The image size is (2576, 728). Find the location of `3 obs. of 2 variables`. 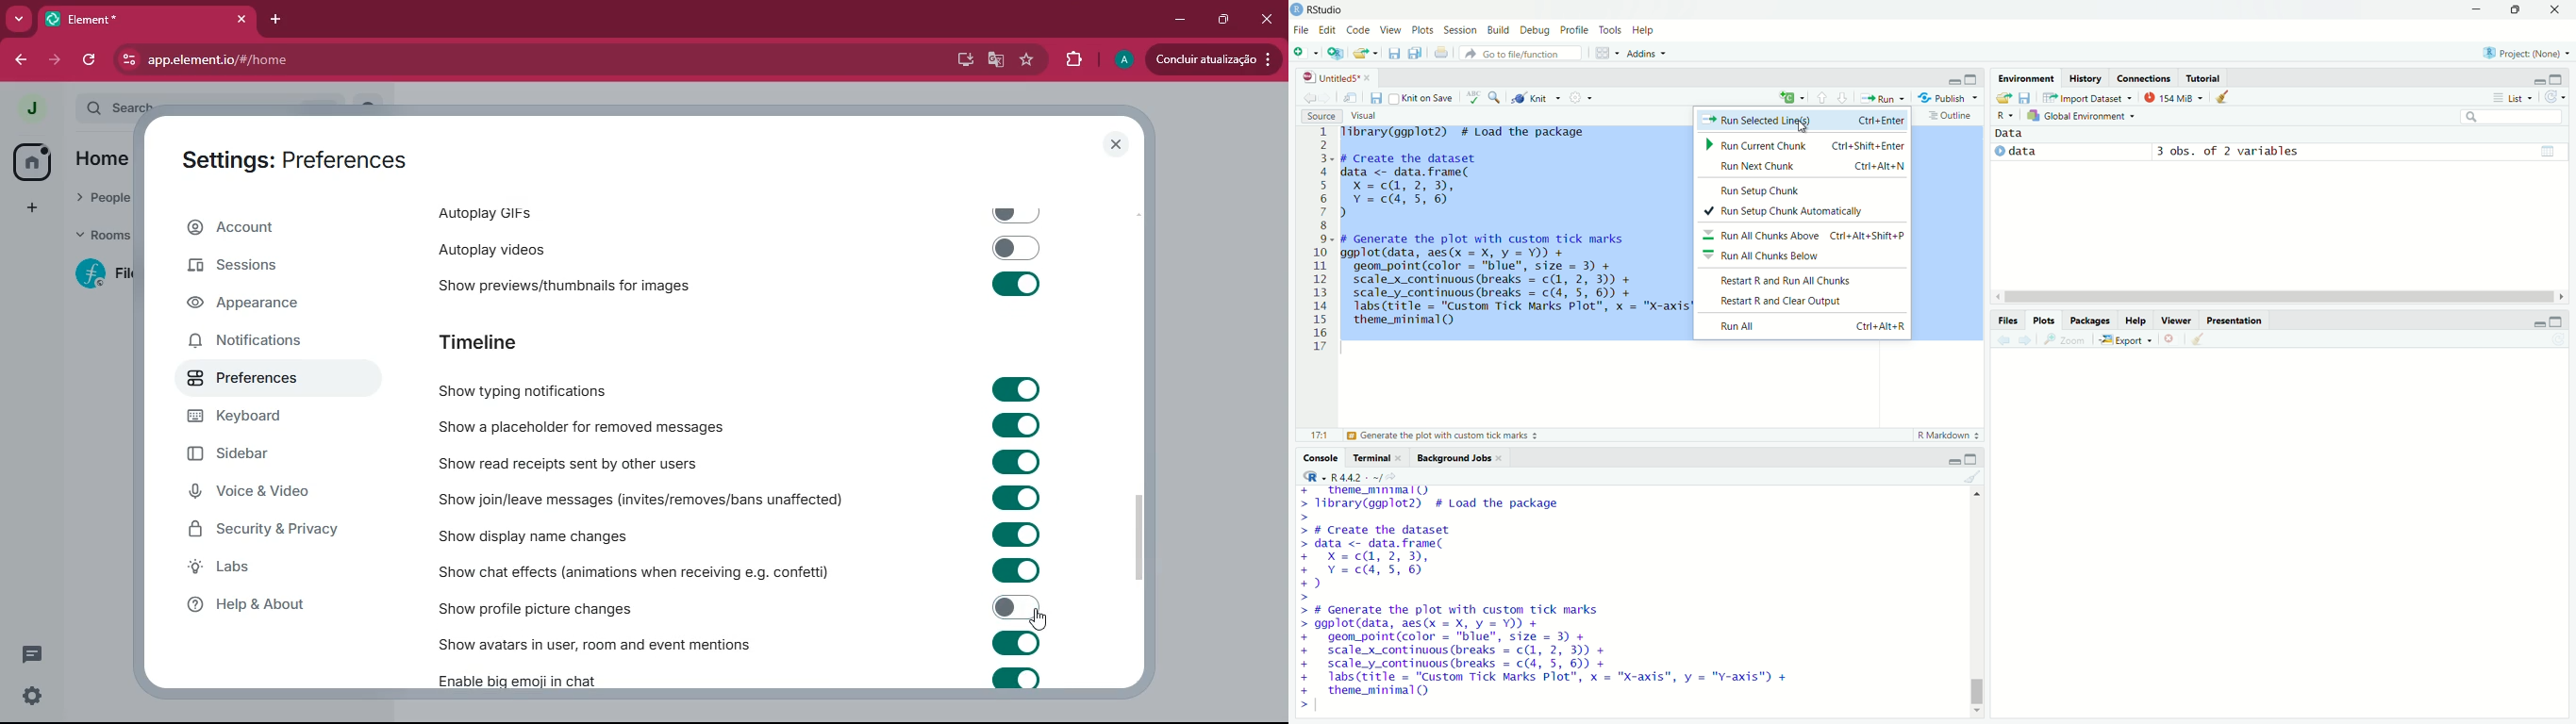

3 obs. of 2 variables is located at coordinates (2234, 152).